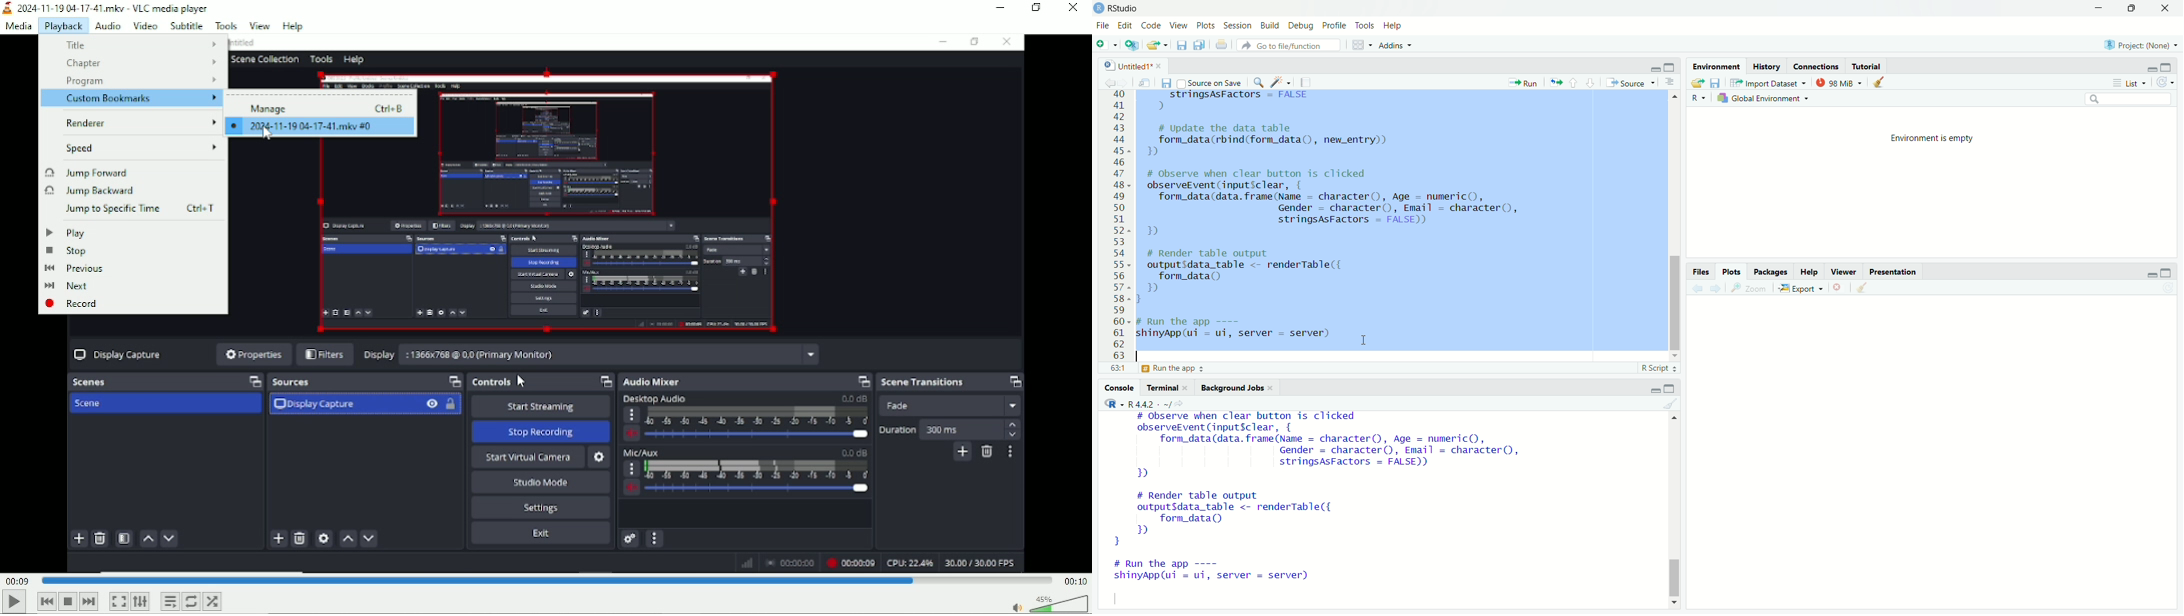 This screenshot has height=616, width=2184. Describe the element at coordinates (1654, 388) in the screenshot. I see `minimize` at that location.